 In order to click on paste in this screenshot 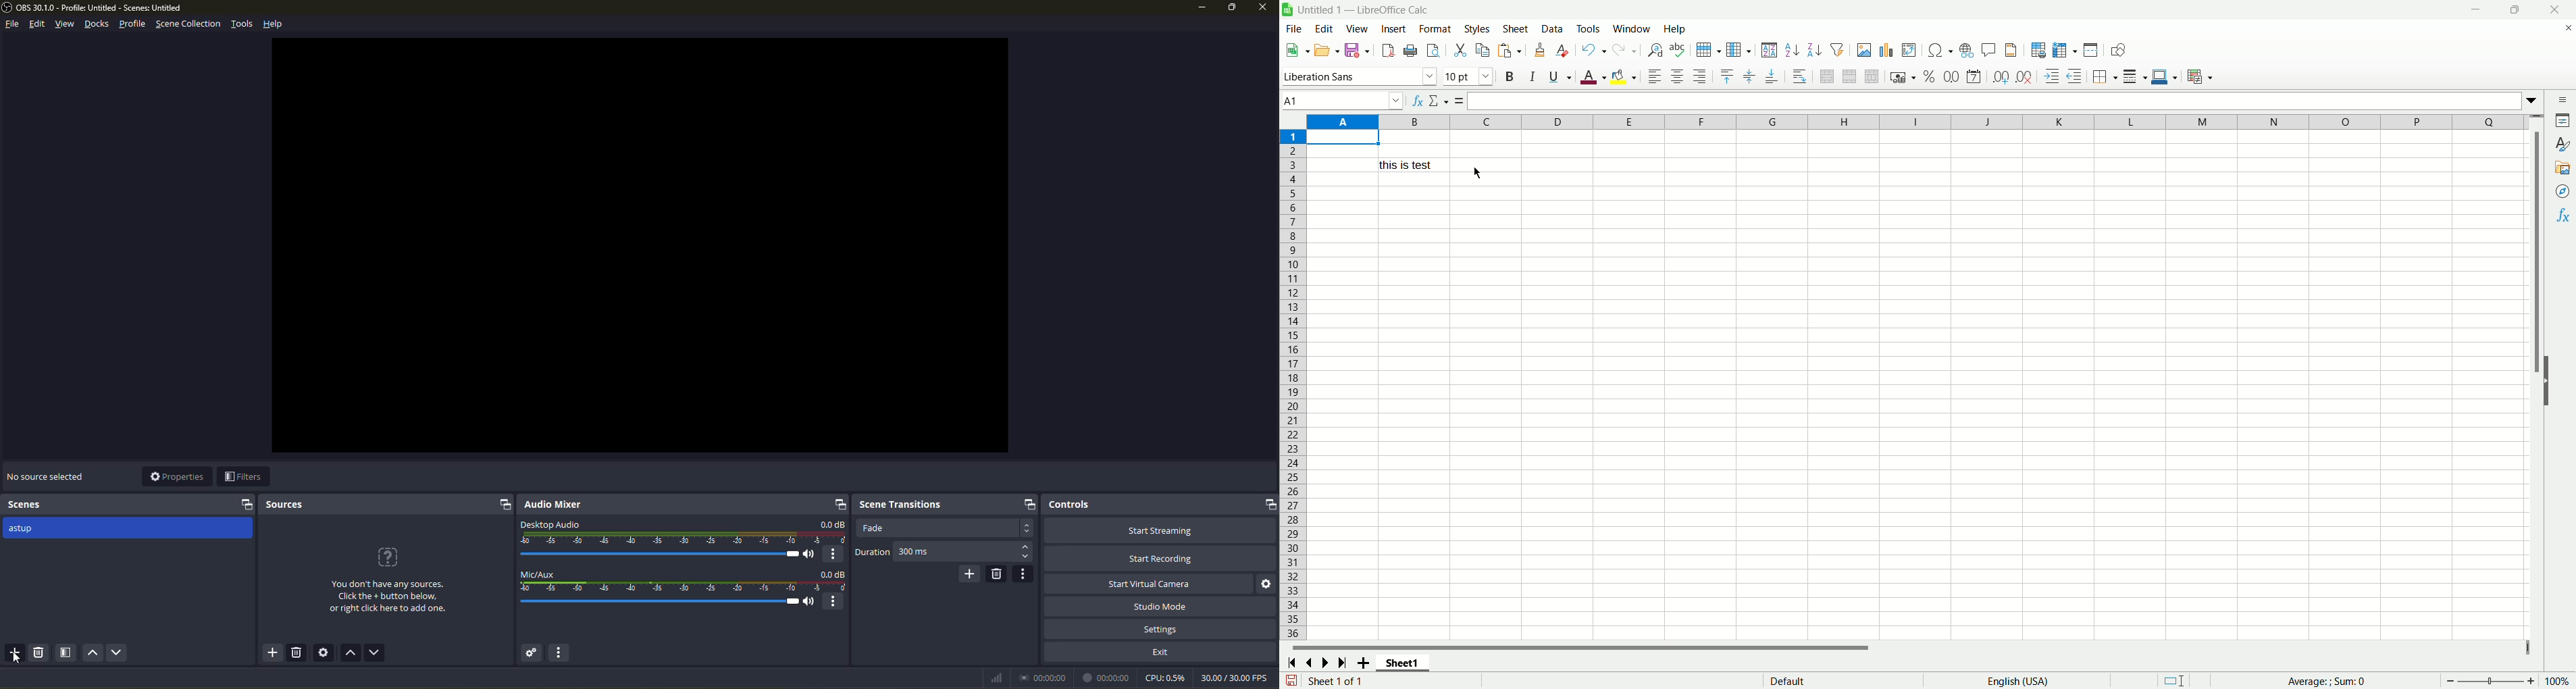, I will do `click(1508, 50)`.